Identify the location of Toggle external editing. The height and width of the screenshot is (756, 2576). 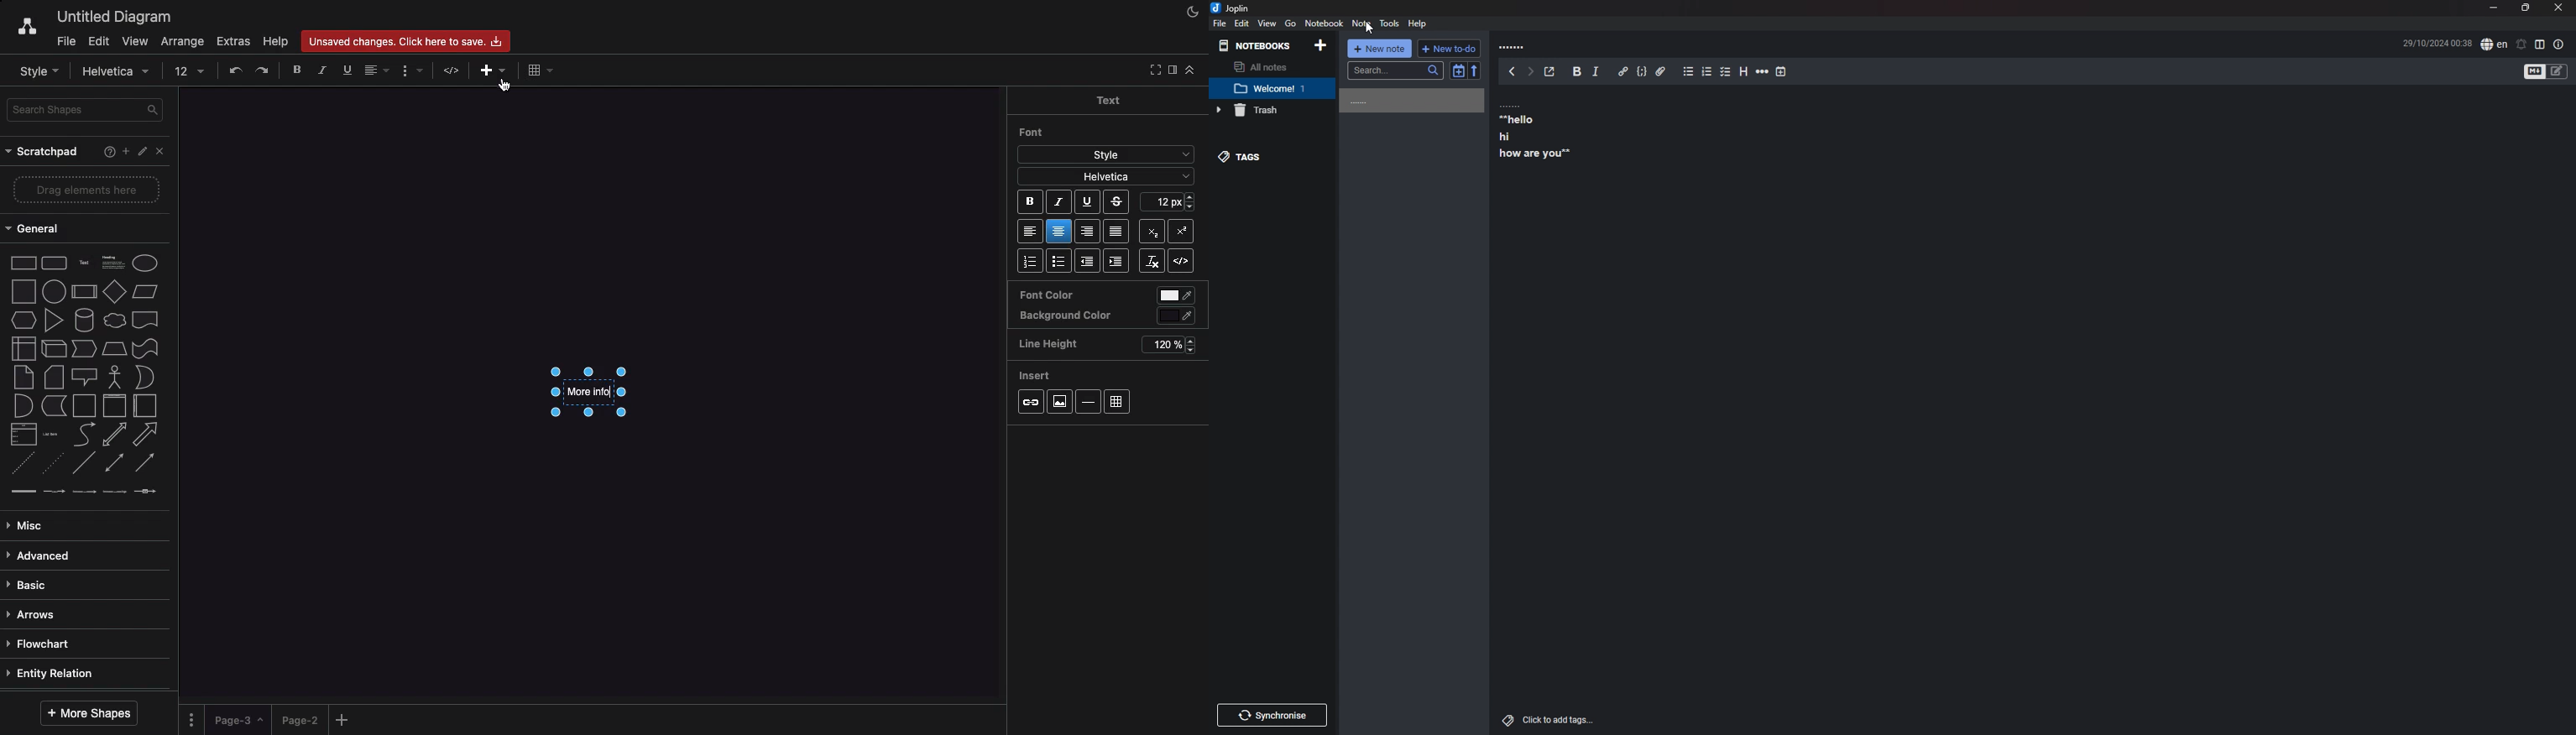
(1552, 71).